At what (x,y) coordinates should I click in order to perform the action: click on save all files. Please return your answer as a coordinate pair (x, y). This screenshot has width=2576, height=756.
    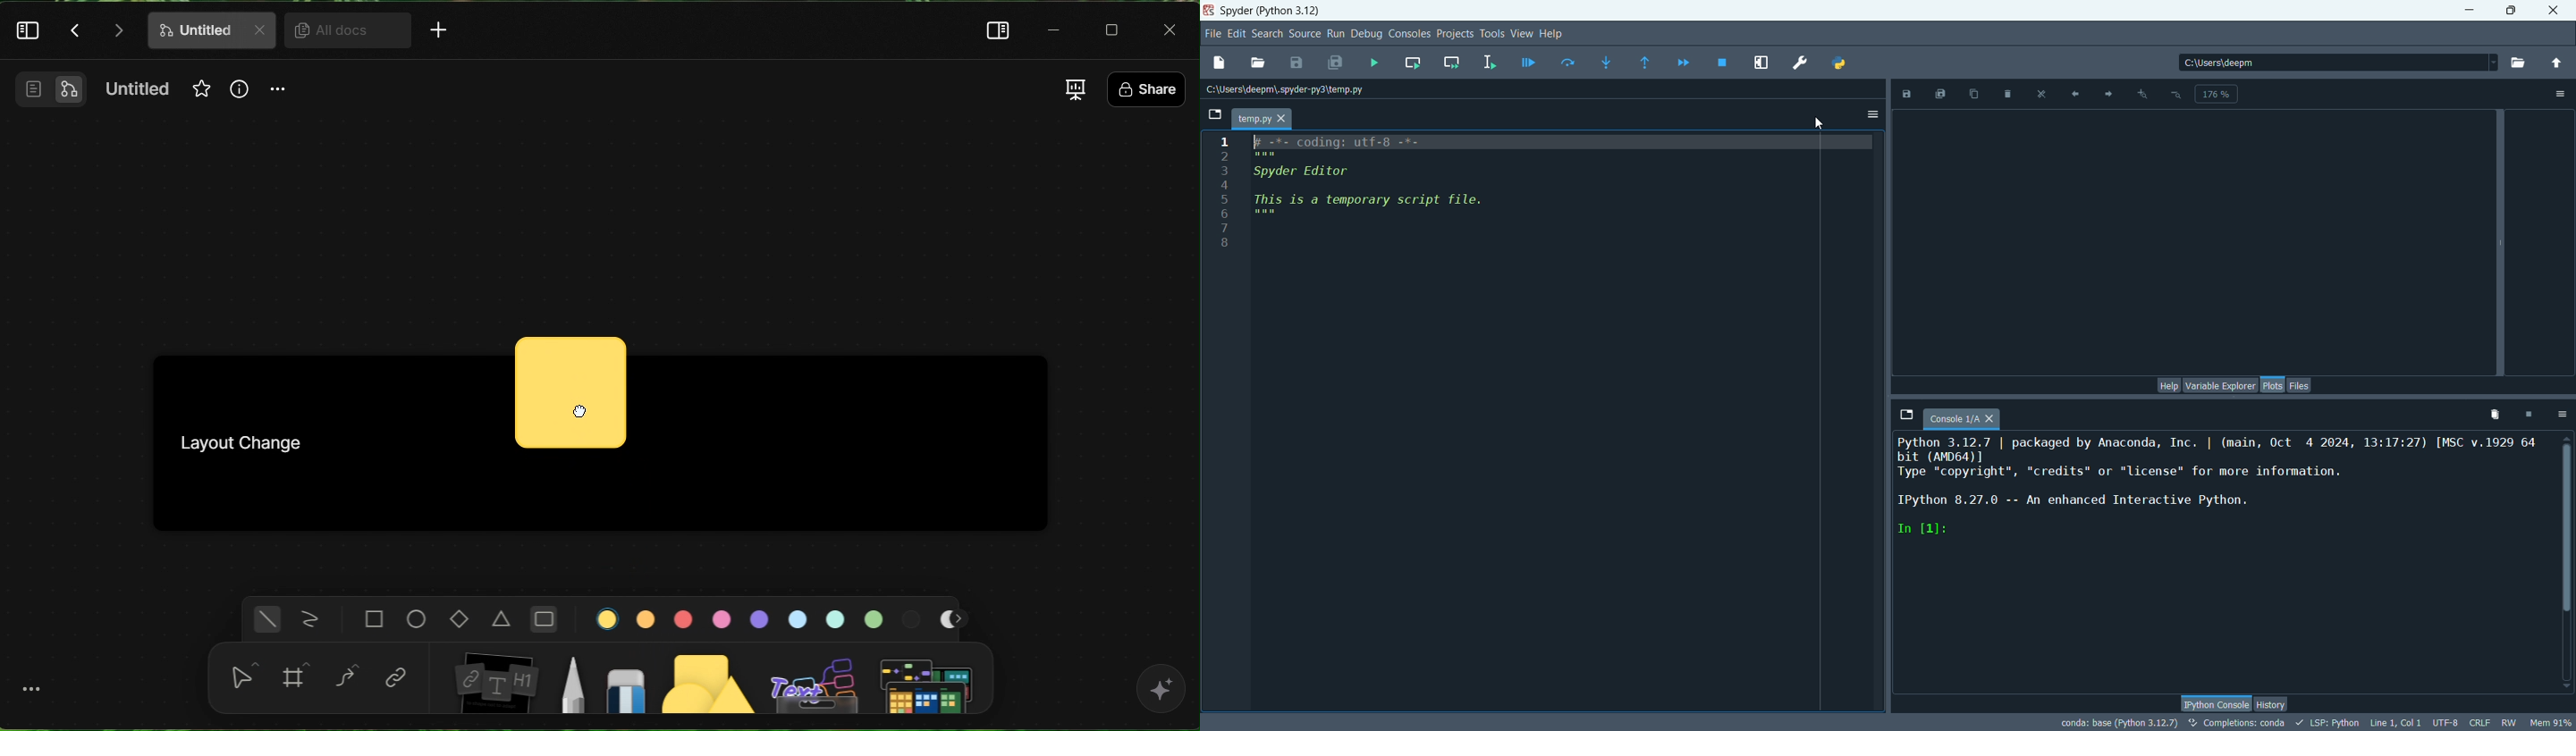
    Looking at the image, I should click on (1336, 62).